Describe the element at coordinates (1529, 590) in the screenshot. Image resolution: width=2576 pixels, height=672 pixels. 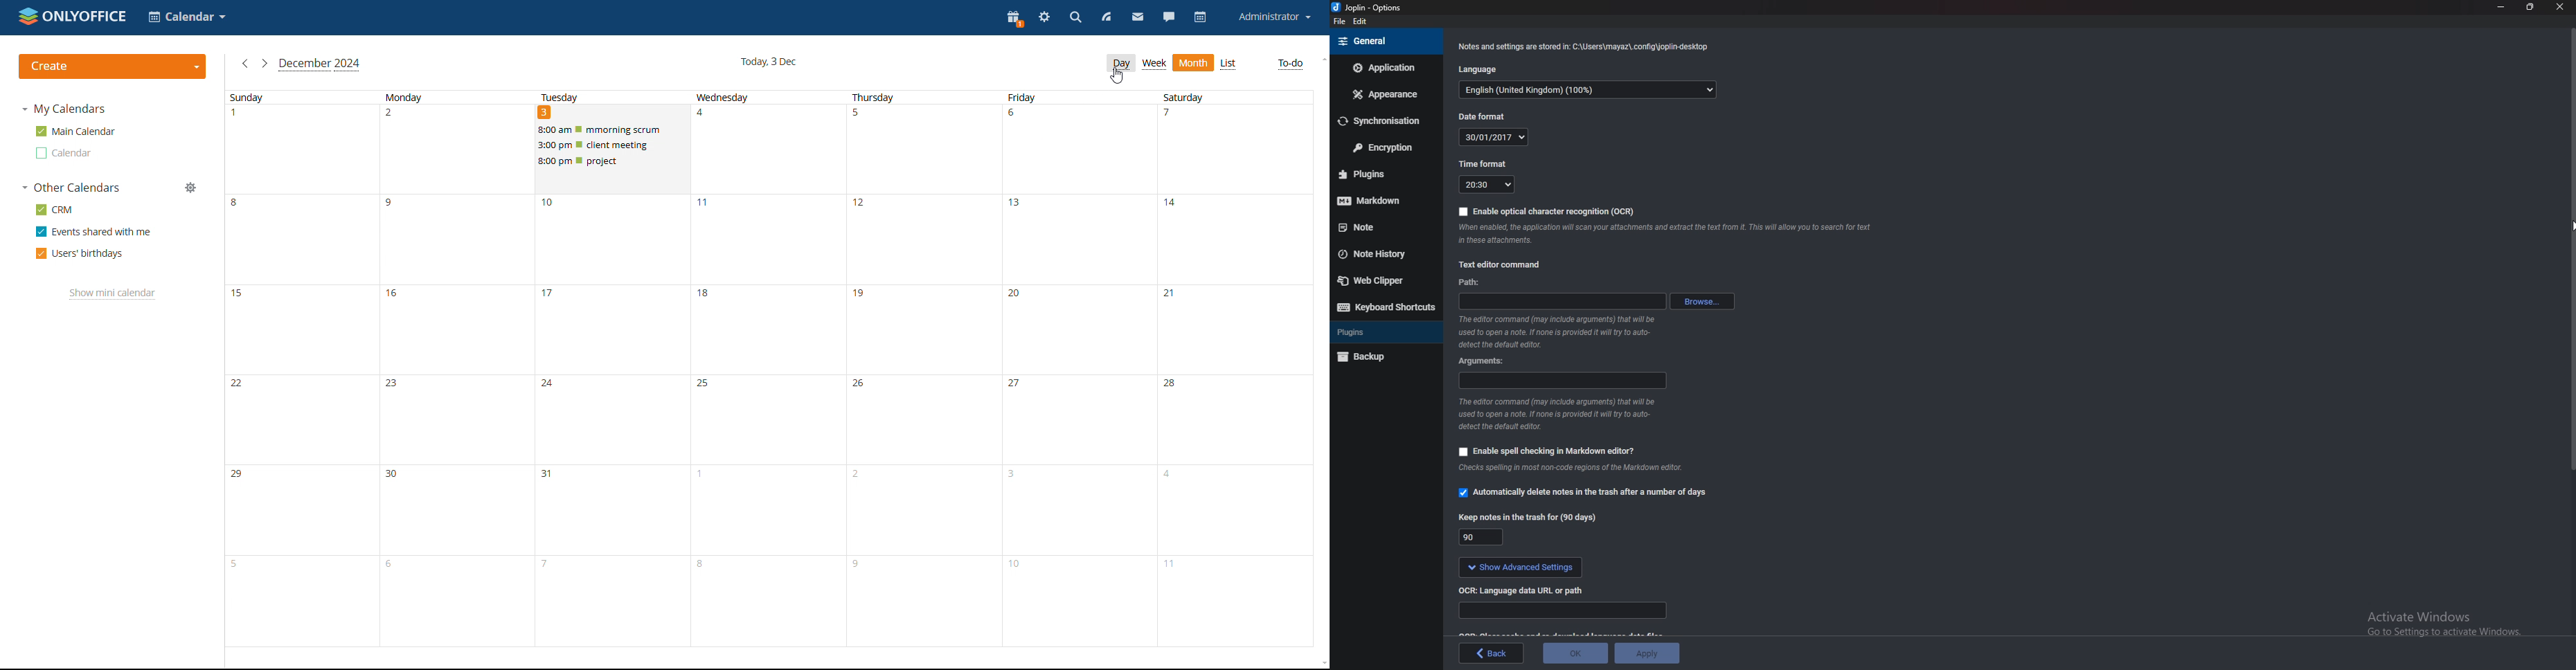
I see `O C R language data url or path` at that location.